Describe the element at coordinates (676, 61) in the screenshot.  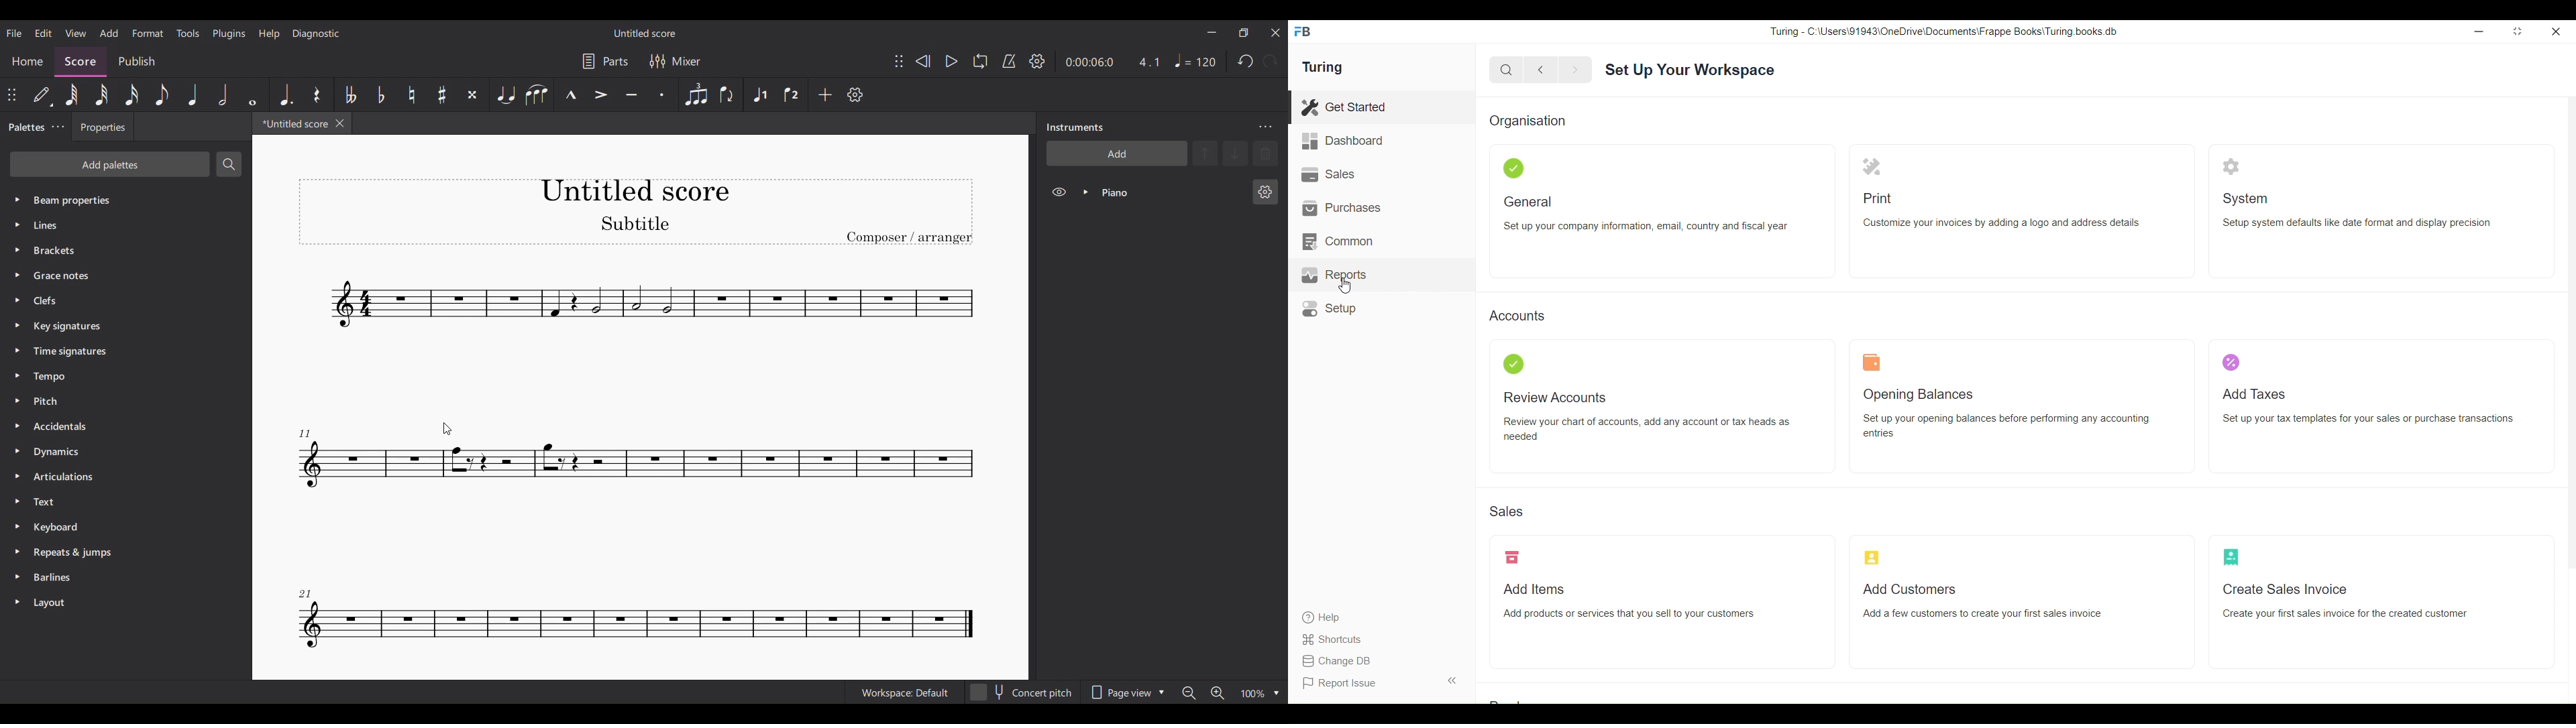
I see `Mixer settings` at that location.